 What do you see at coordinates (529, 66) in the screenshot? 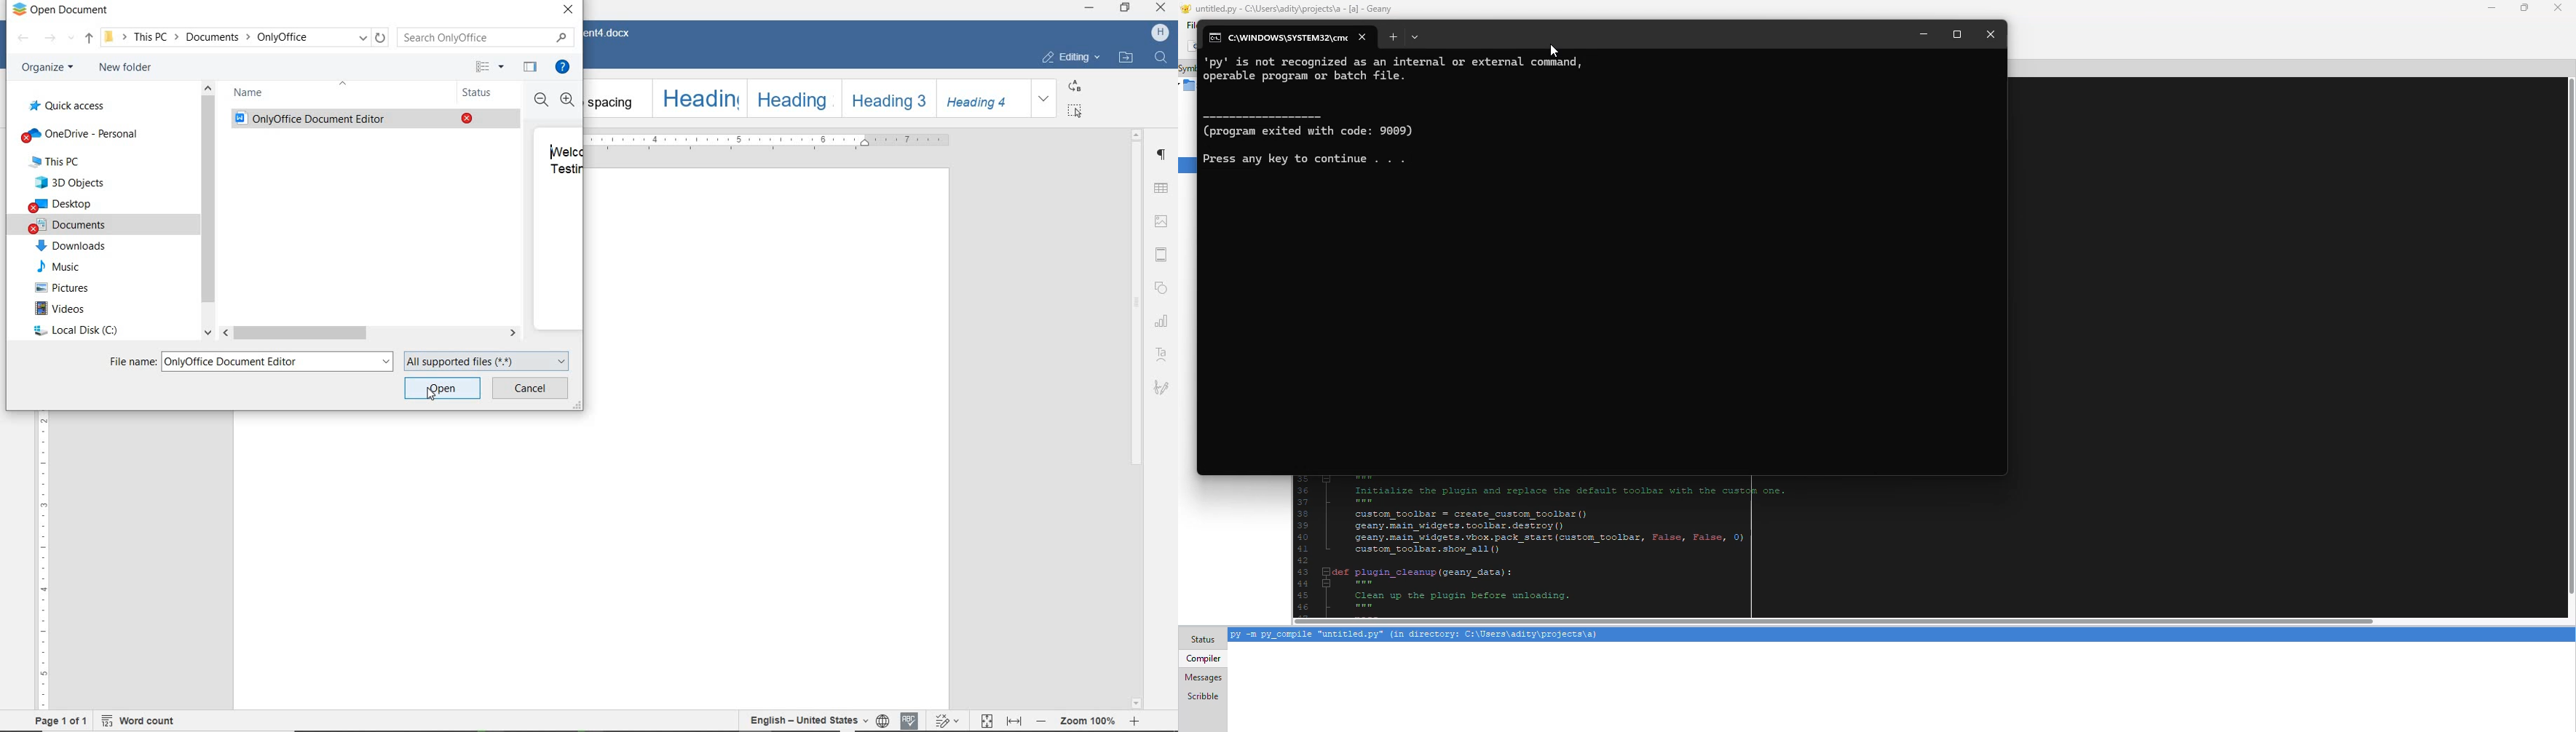
I see `hide the preview pane` at bounding box center [529, 66].